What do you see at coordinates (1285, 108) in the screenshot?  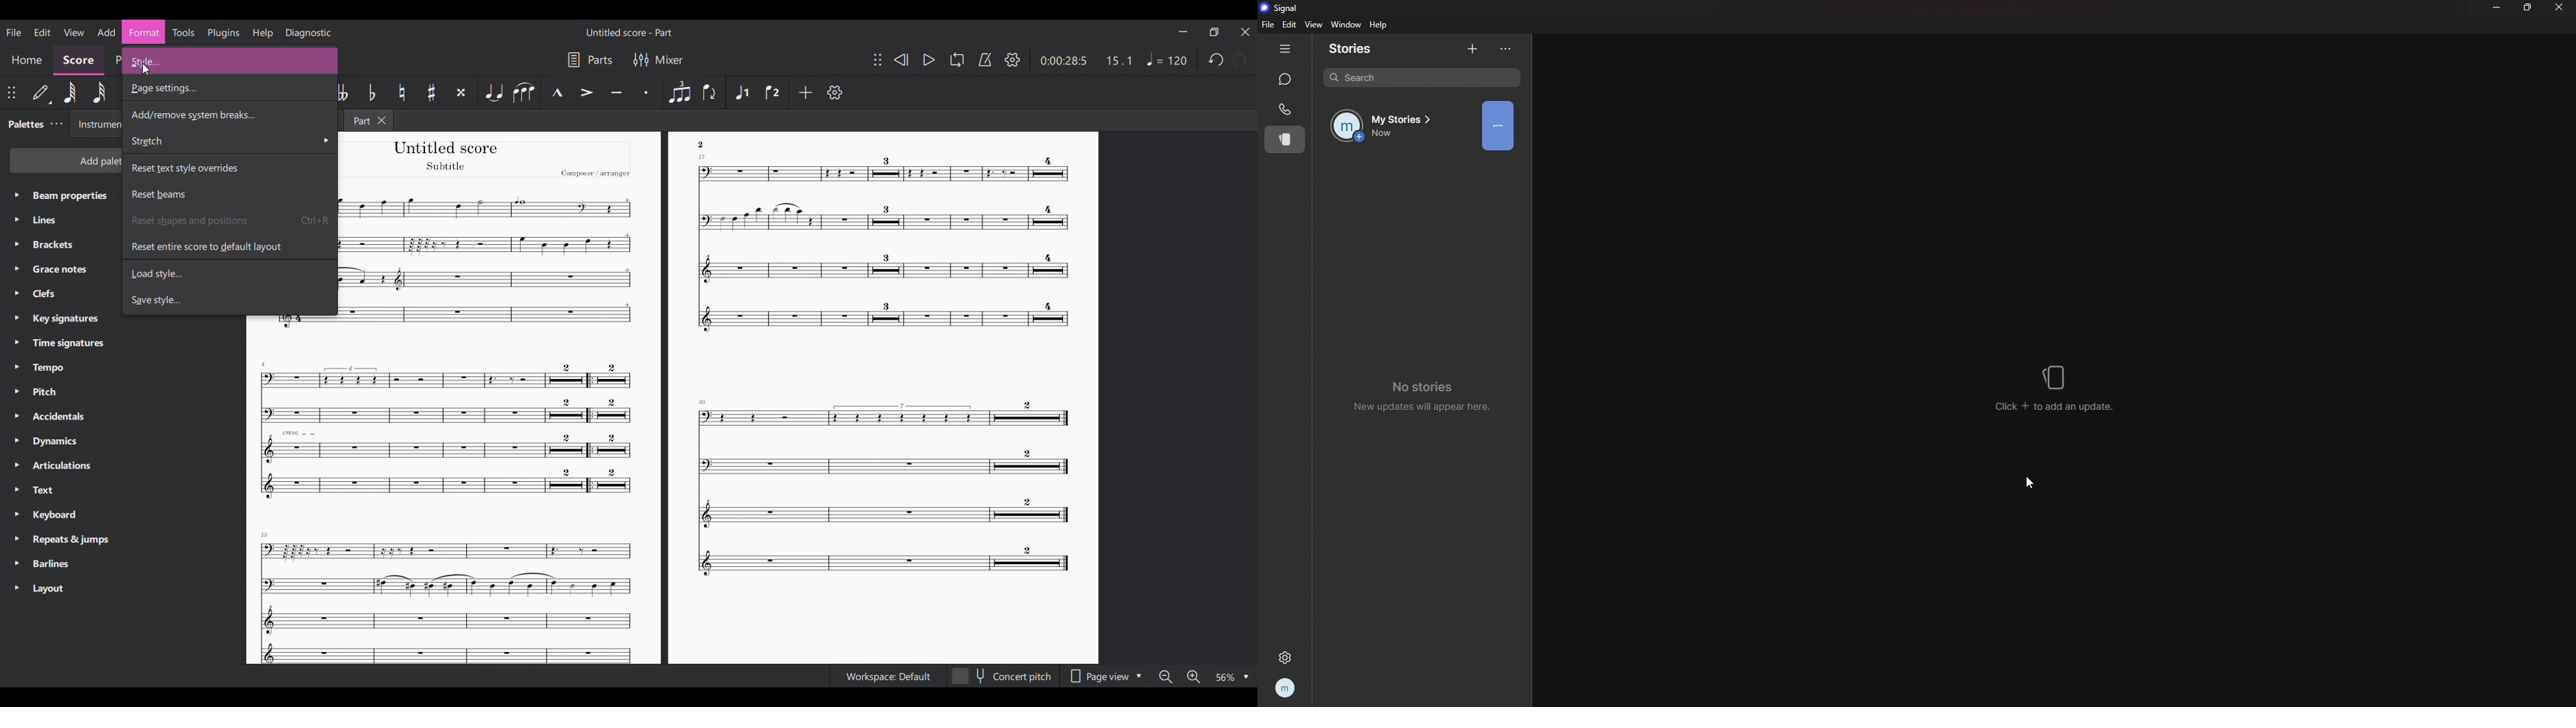 I see `calls` at bounding box center [1285, 108].